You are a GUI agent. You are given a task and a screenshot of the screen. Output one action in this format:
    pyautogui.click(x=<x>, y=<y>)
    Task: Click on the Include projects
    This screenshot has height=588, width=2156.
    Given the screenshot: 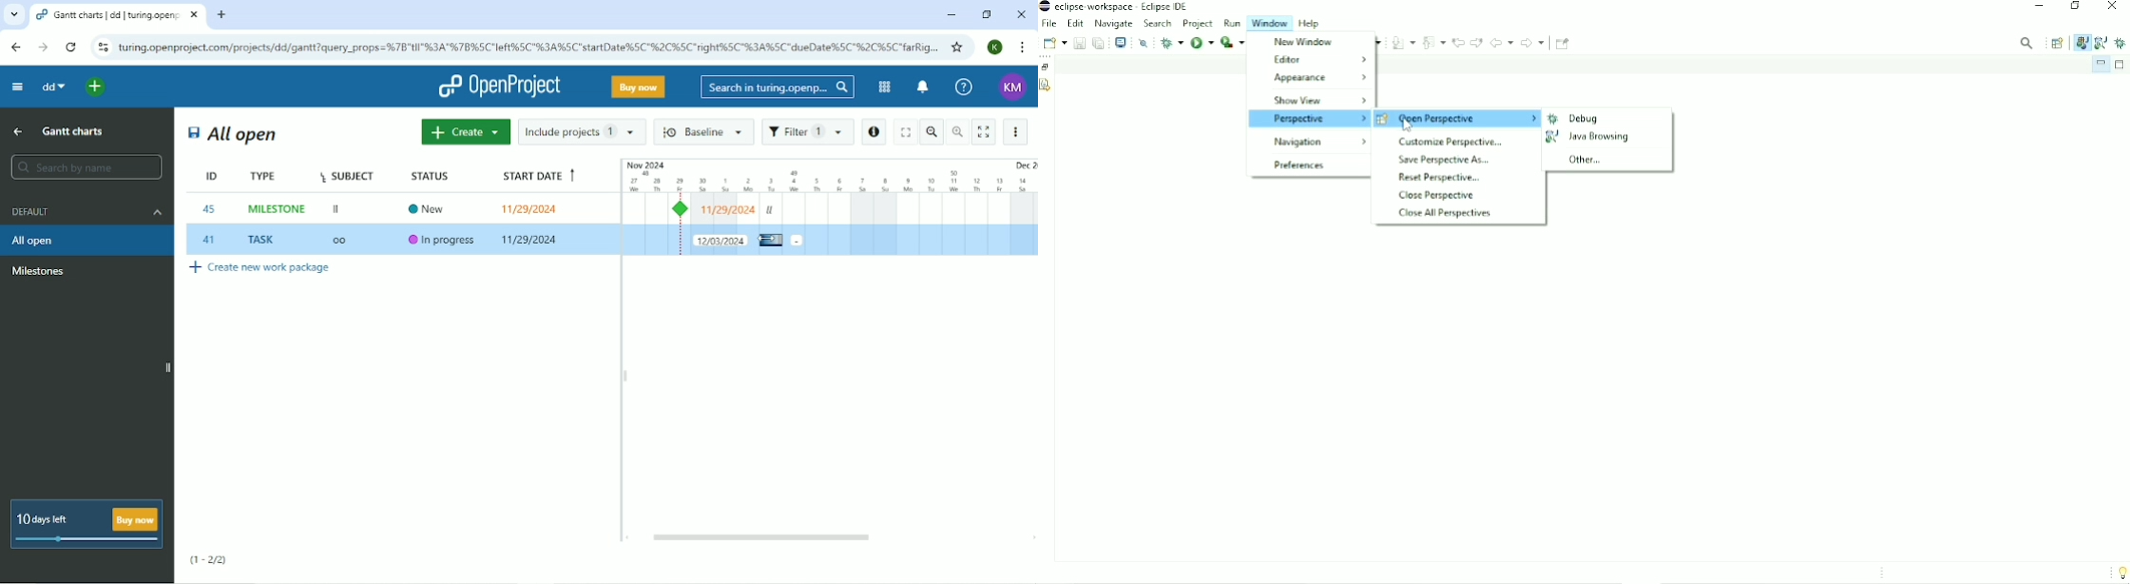 What is the action you would take?
    pyautogui.click(x=582, y=131)
    